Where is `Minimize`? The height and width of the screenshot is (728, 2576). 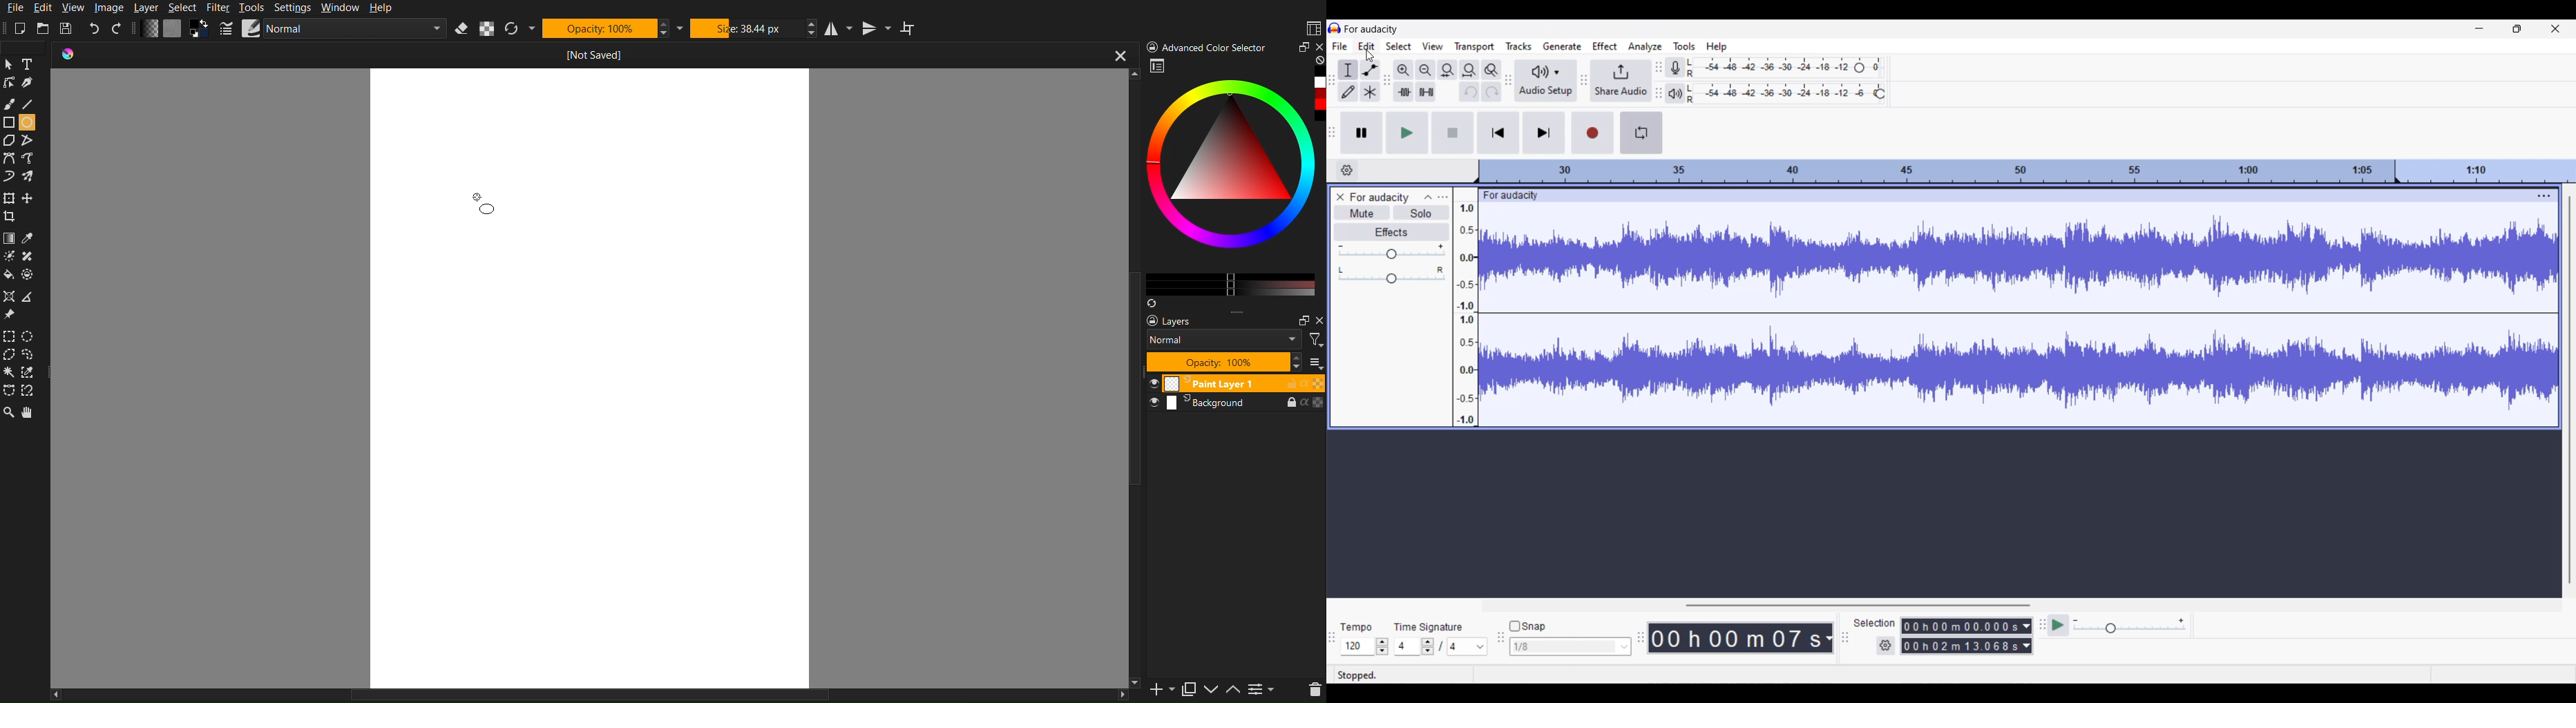
Minimize is located at coordinates (1297, 46).